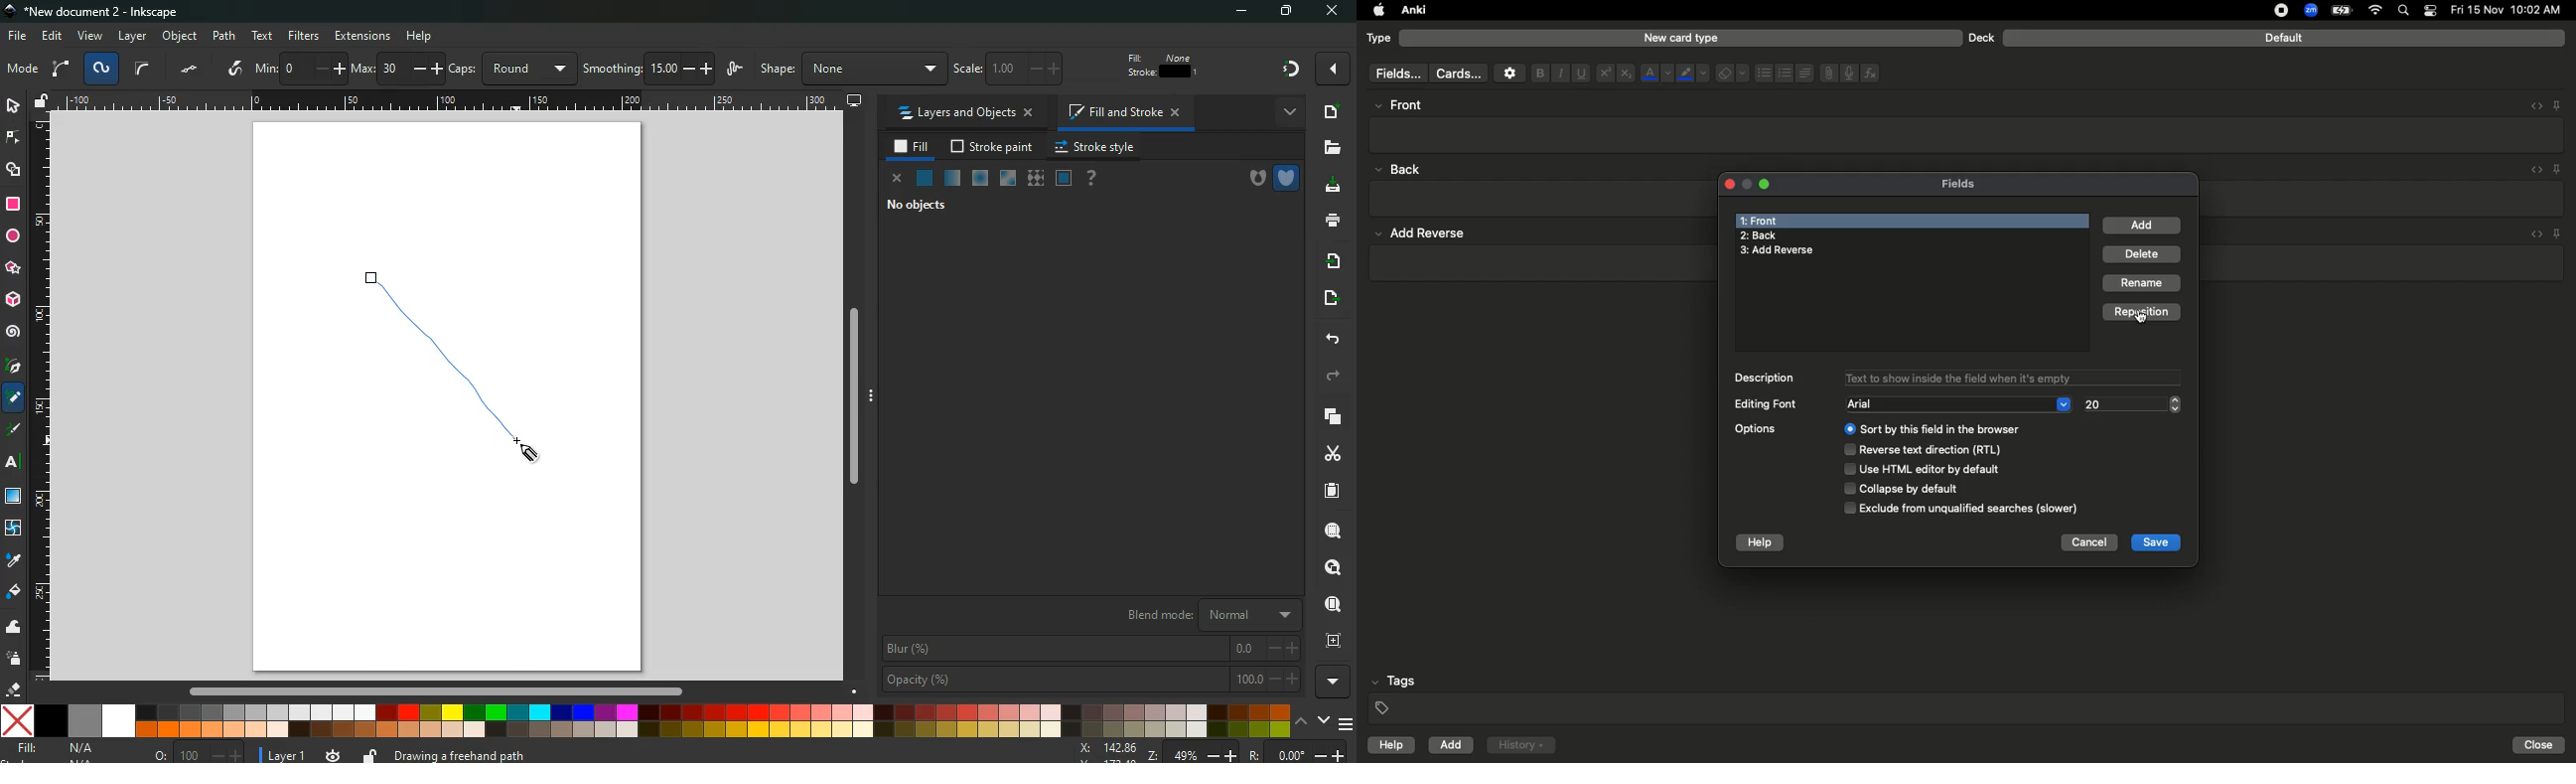  Describe the element at coordinates (1452, 745) in the screenshot. I see `Add` at that location.